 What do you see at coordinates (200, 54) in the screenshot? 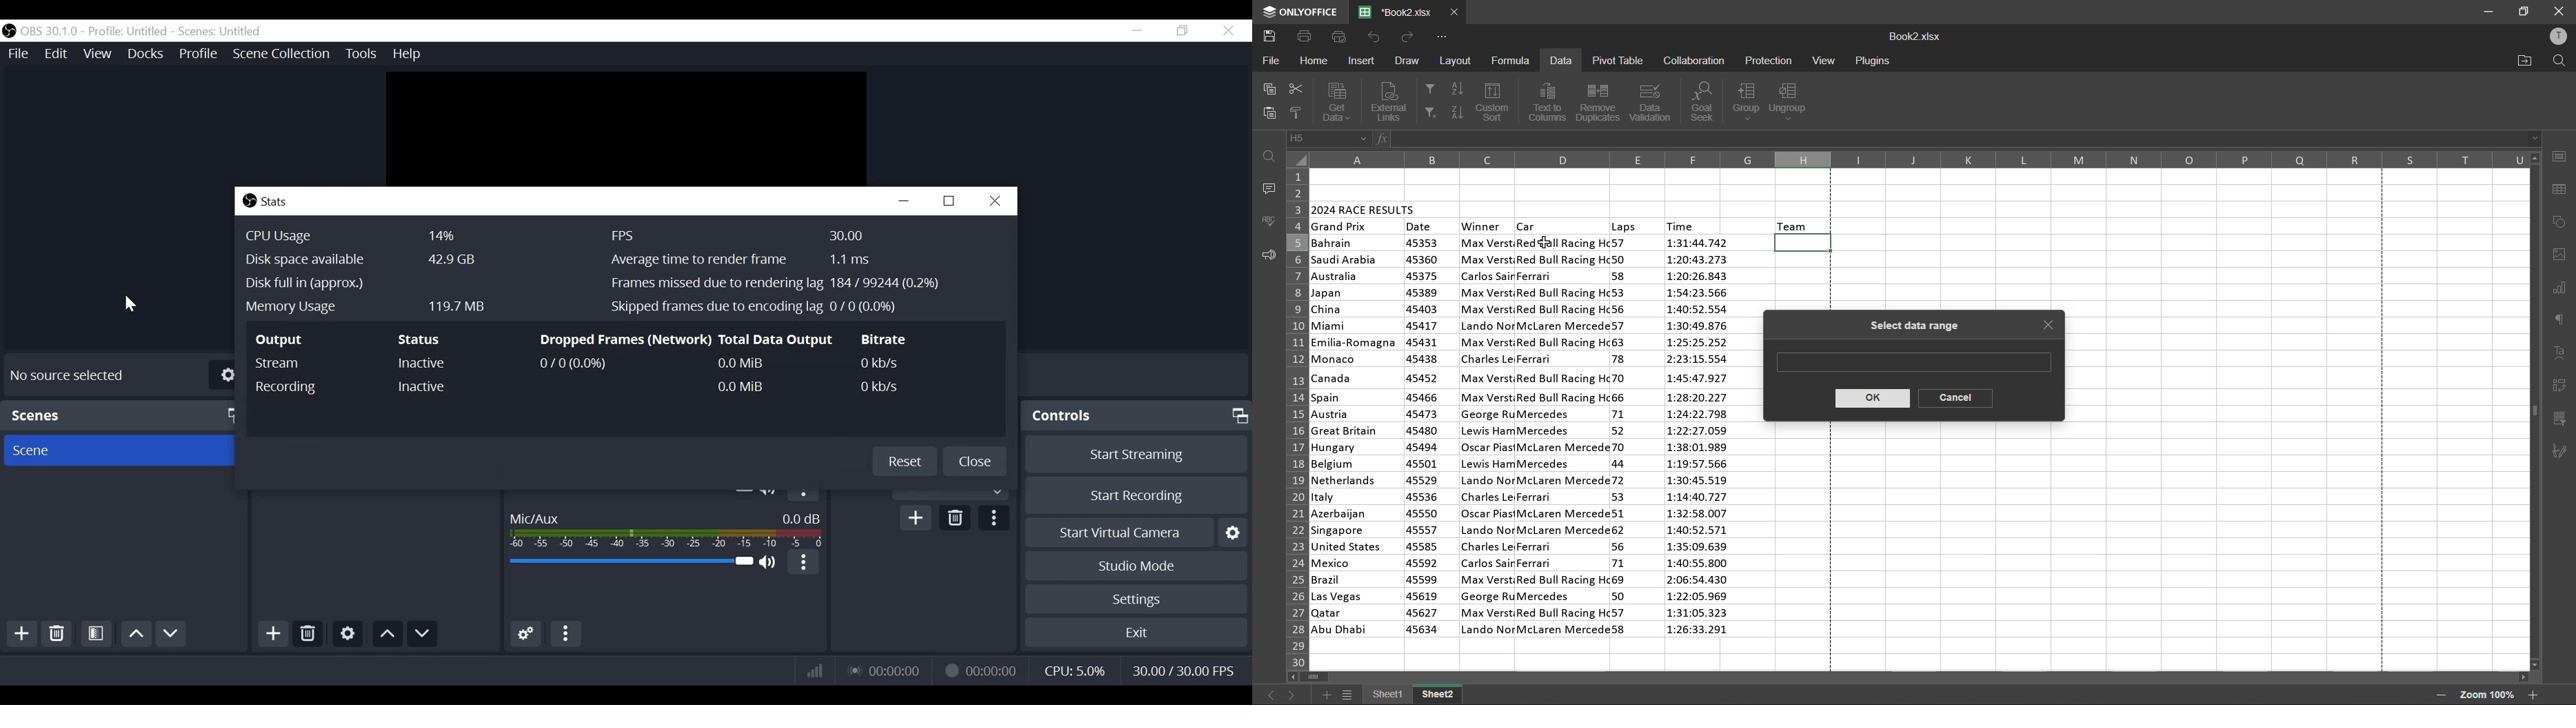
I see `Profile` at bounding box center [200, 54].